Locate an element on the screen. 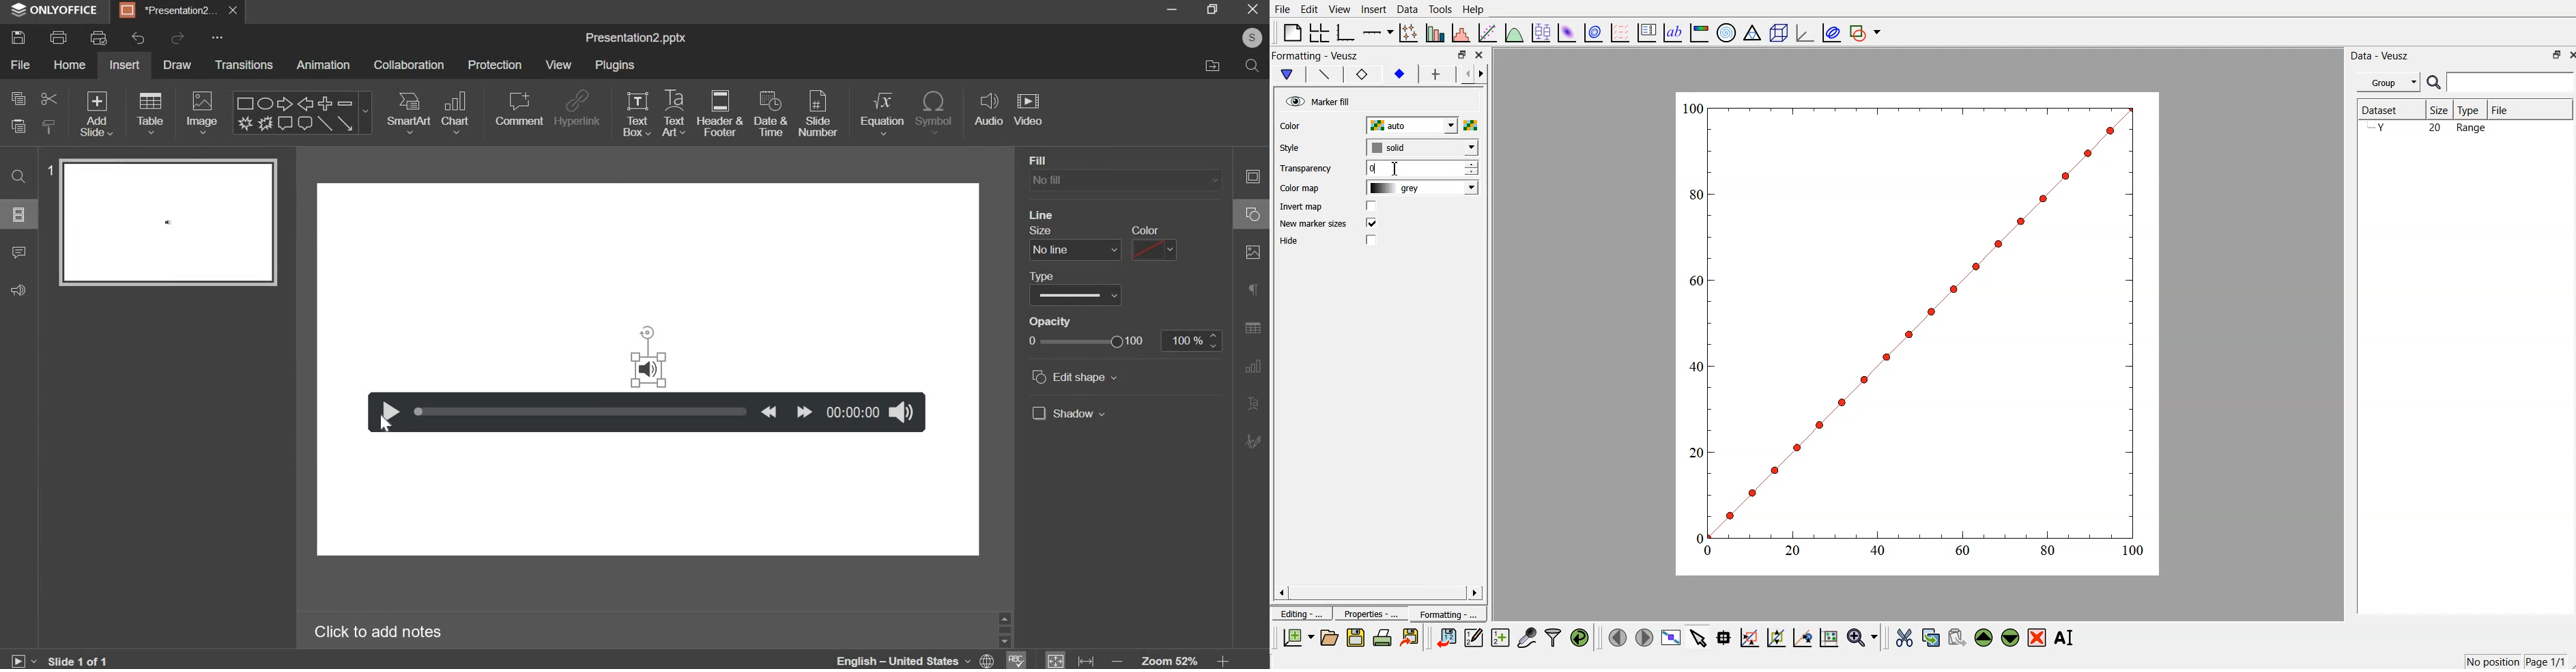 Image resolution: width=2576 pixels, height=672 pixels. slide settings is located at coordinates (1252, 176).